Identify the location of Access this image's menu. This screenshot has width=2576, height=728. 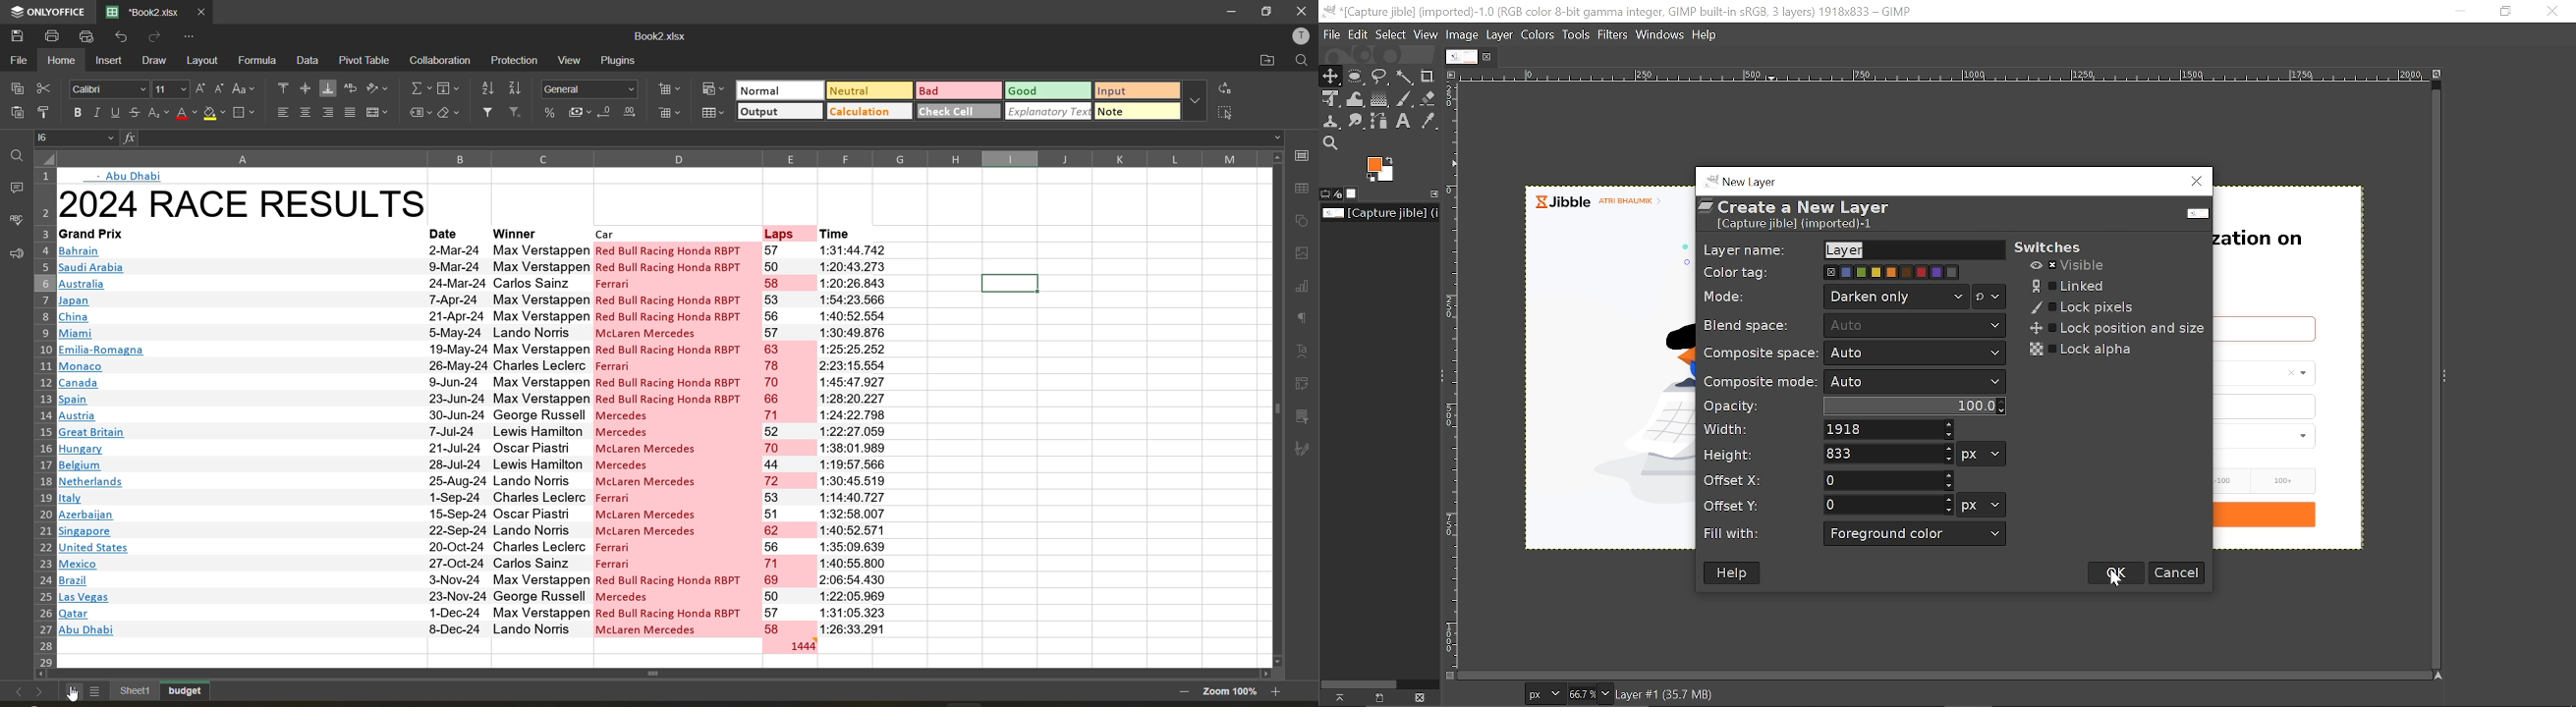
(1450, 74).